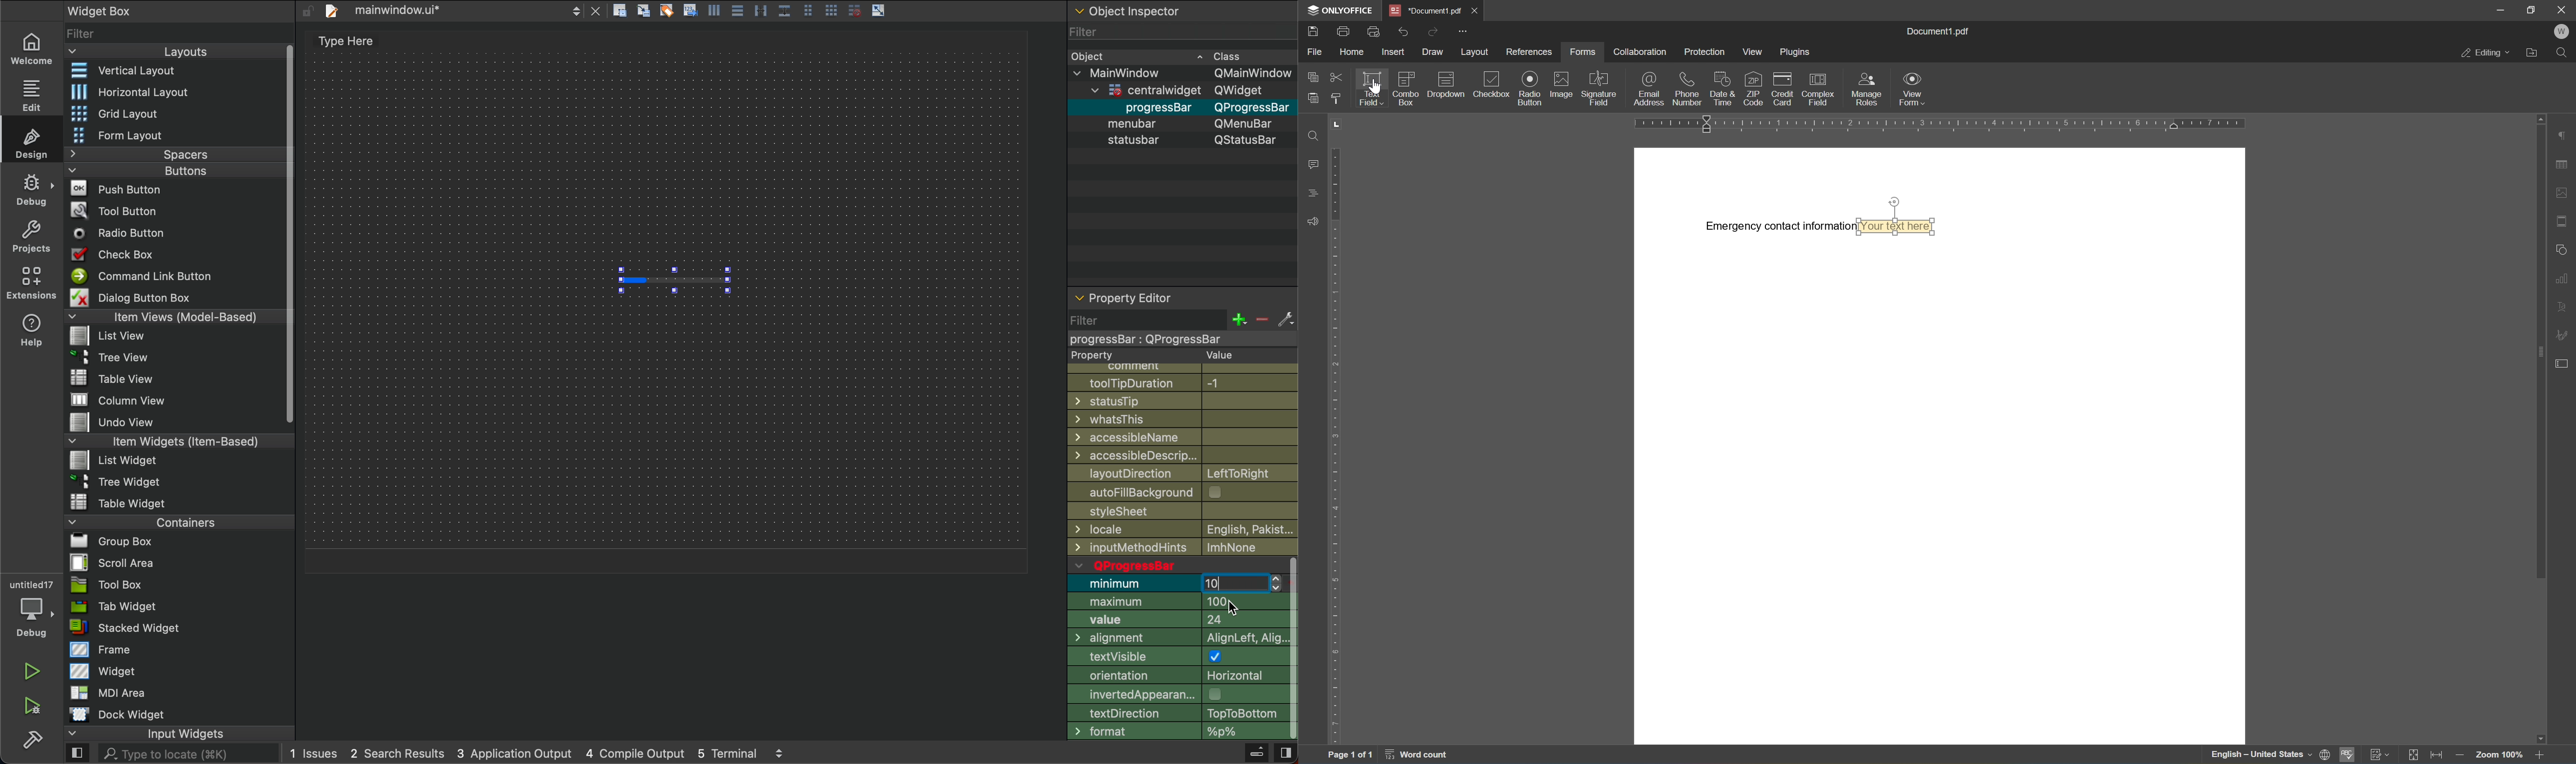  Describe the element at coordinates (1782, 88) in the screenshot. I see `credit card` at that location.